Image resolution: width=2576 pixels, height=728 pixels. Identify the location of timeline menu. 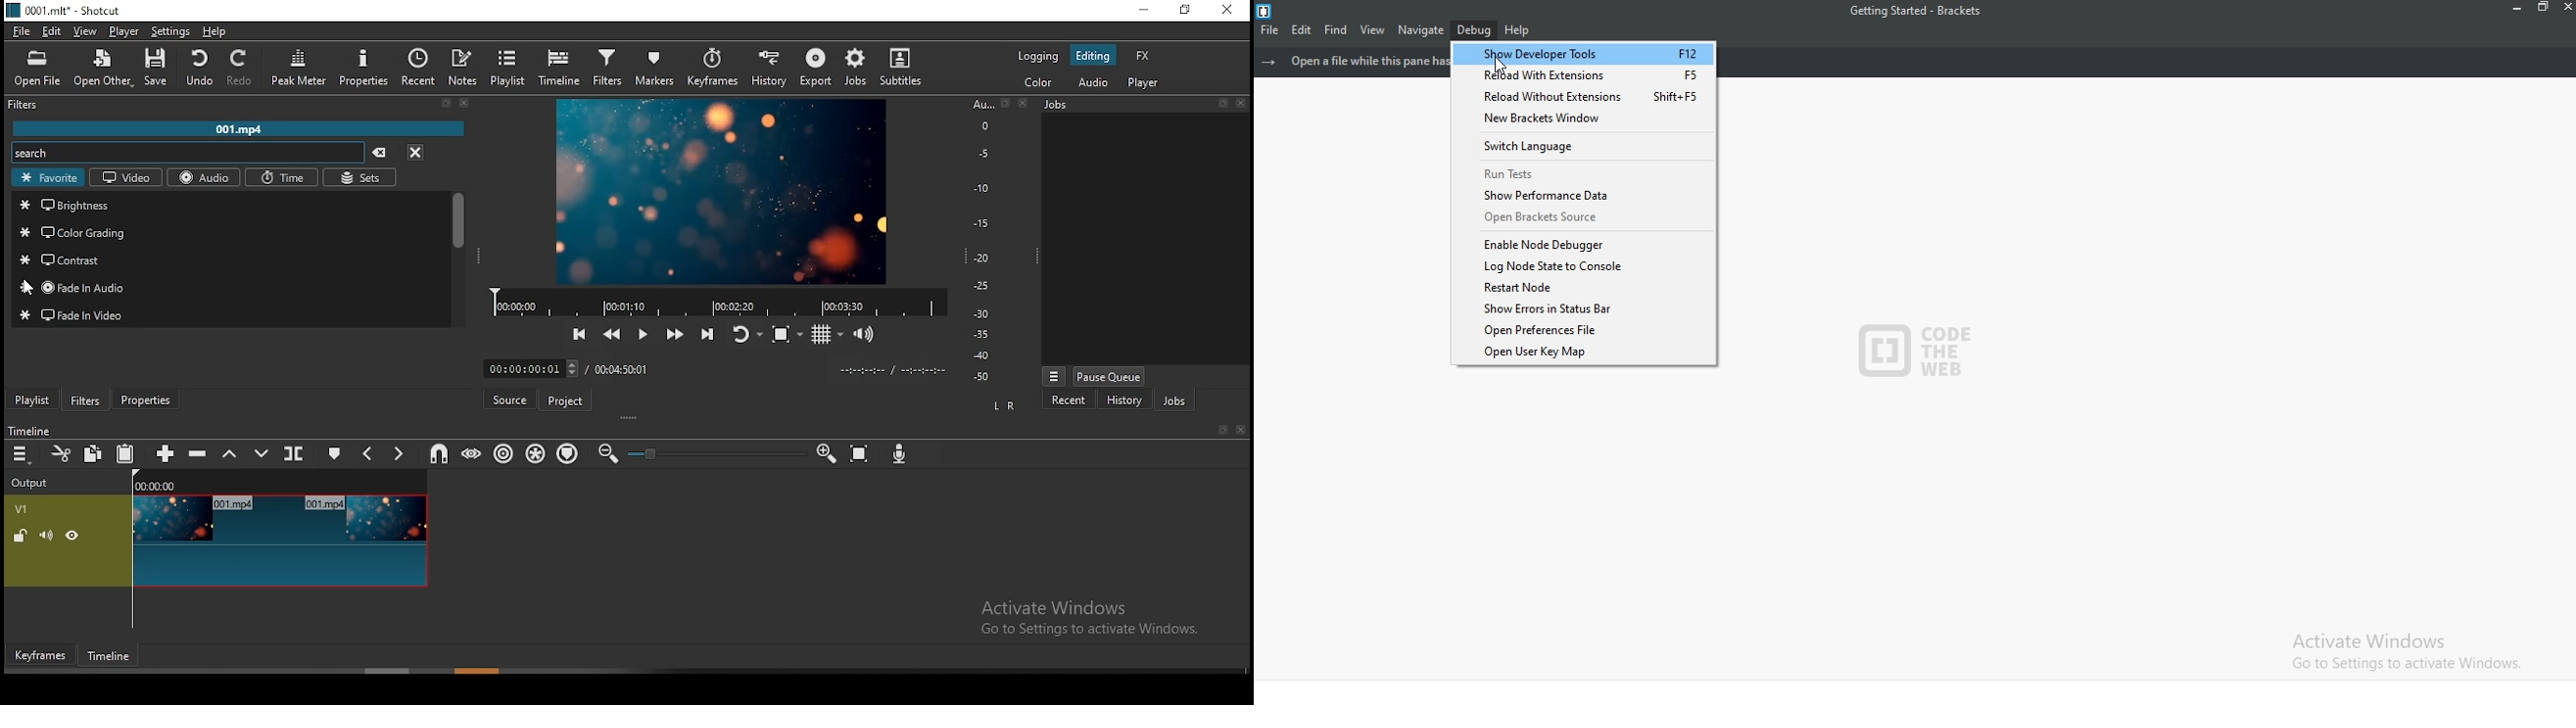
(22, 453).